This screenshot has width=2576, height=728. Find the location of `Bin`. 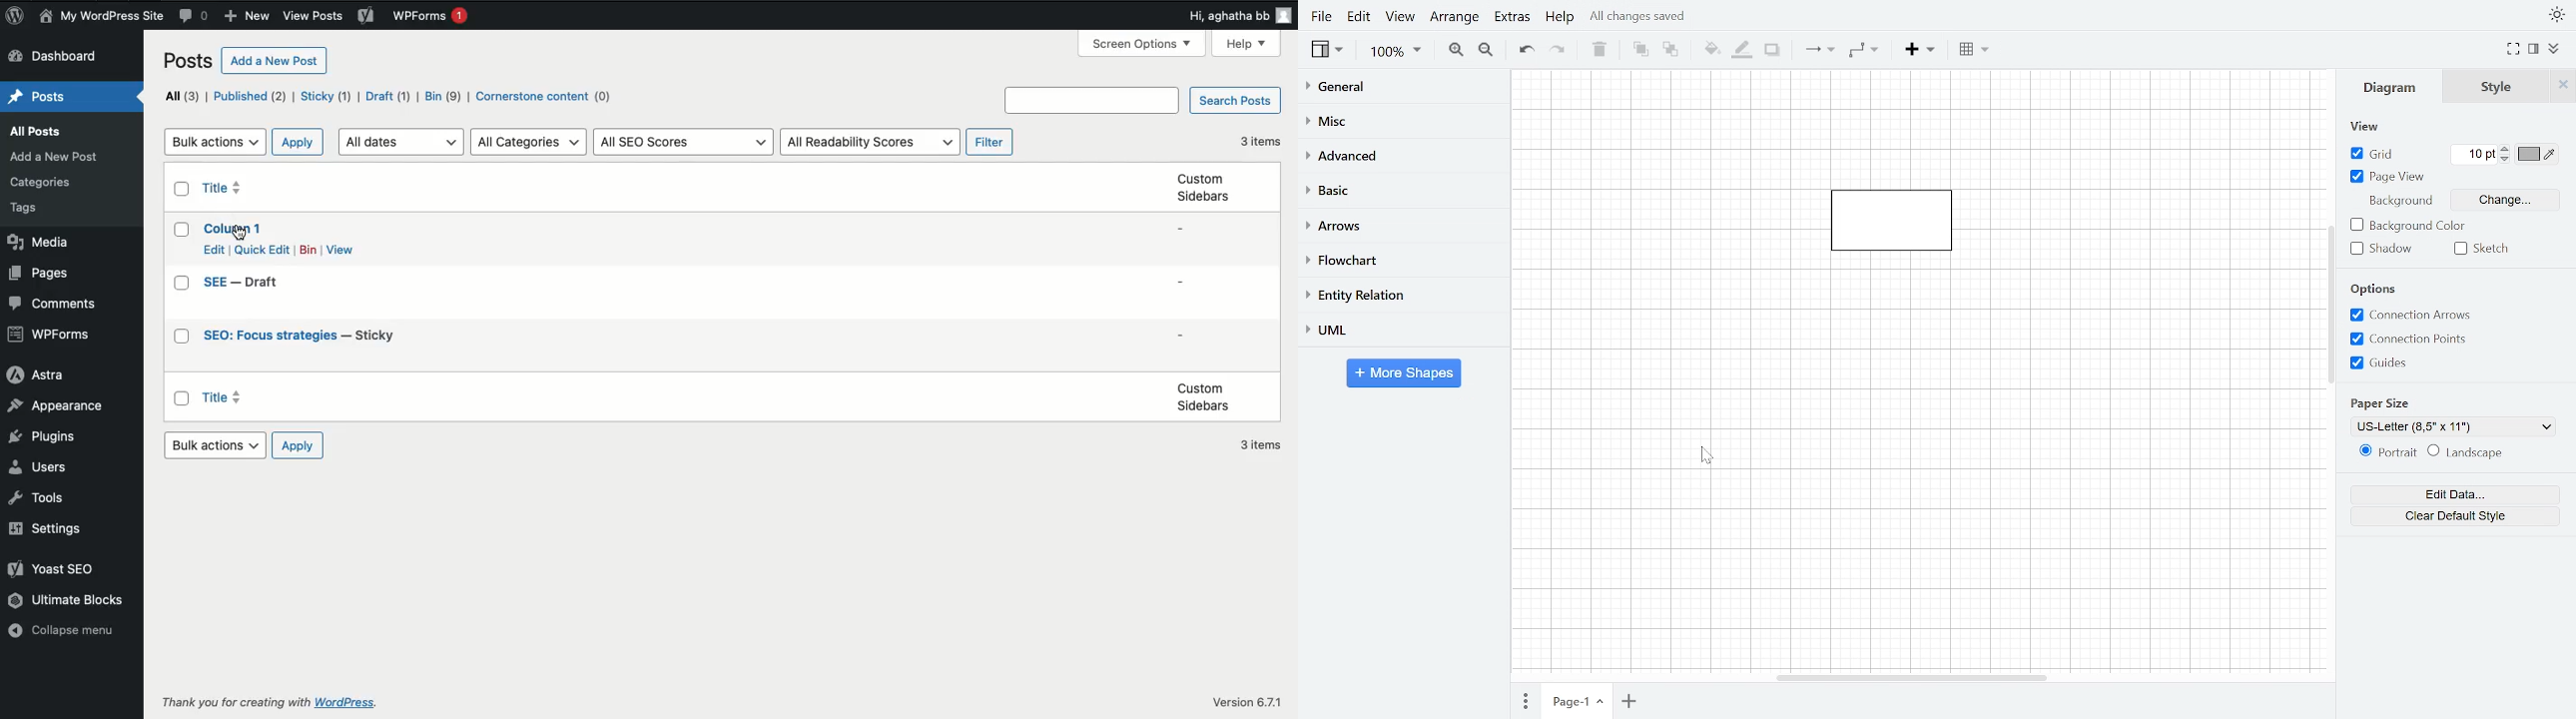

Bin is located at coordinates (444, 98).